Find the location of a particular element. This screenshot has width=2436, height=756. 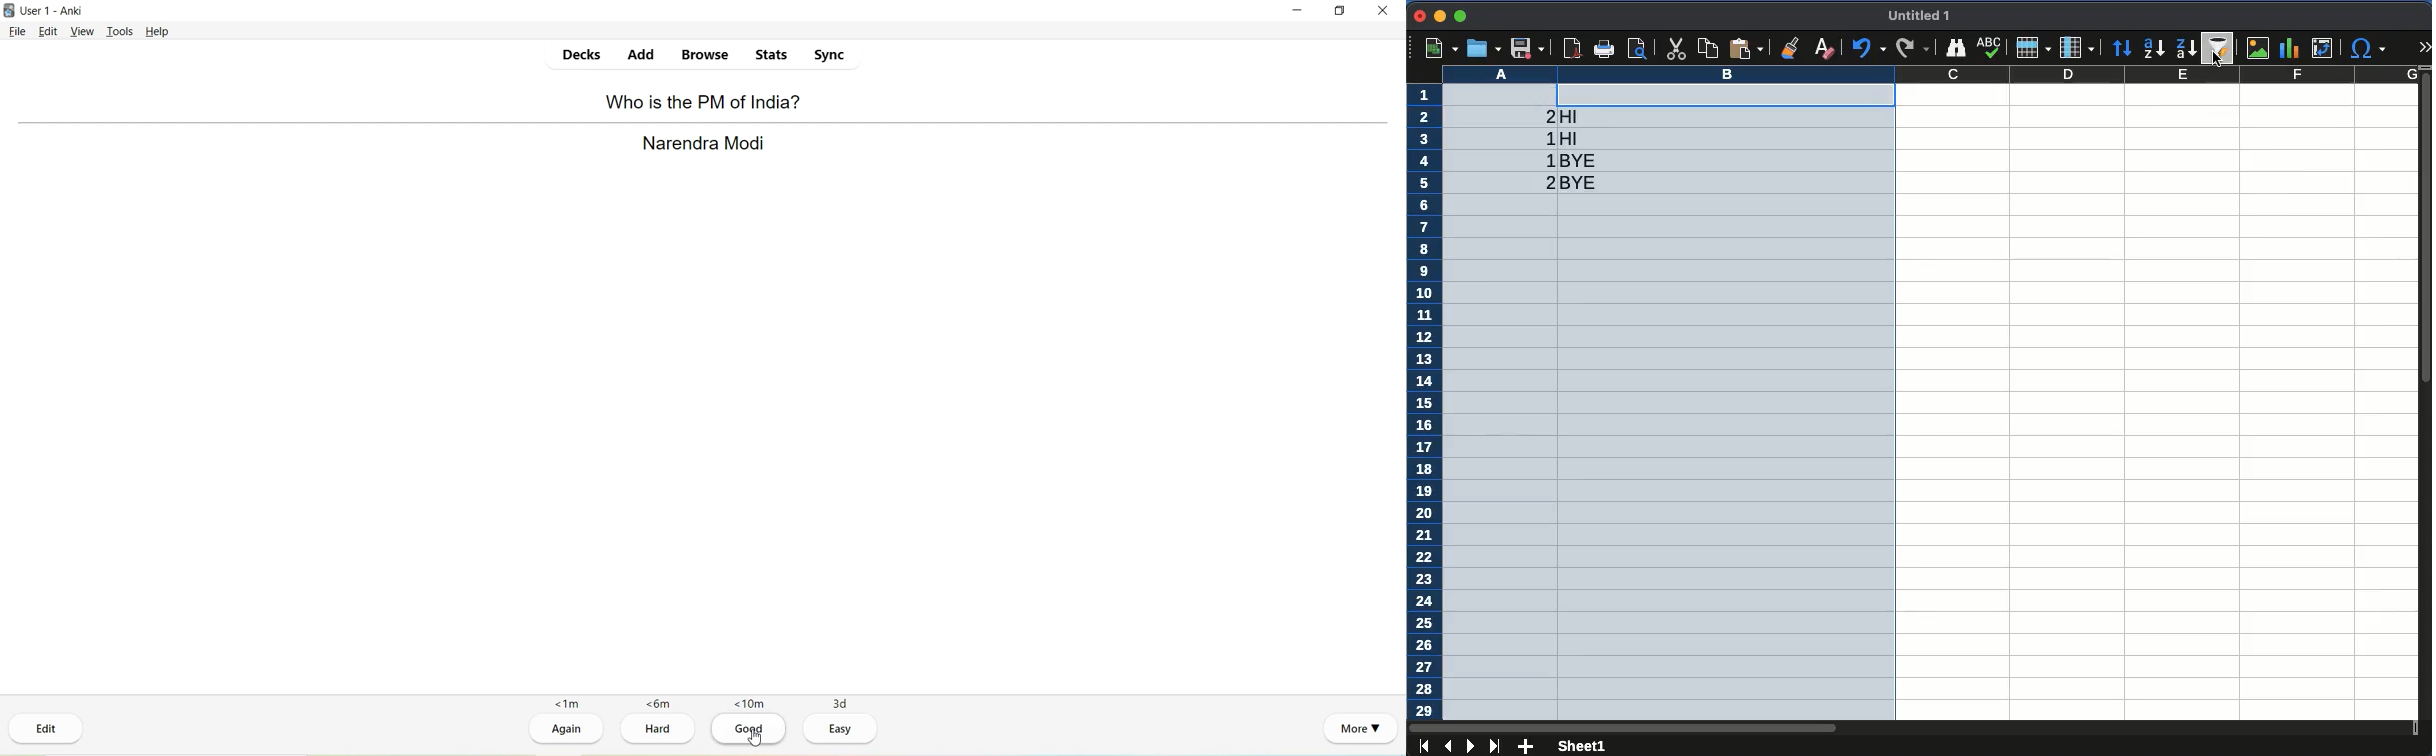

next sheet is located at coordinates (1473, 746).